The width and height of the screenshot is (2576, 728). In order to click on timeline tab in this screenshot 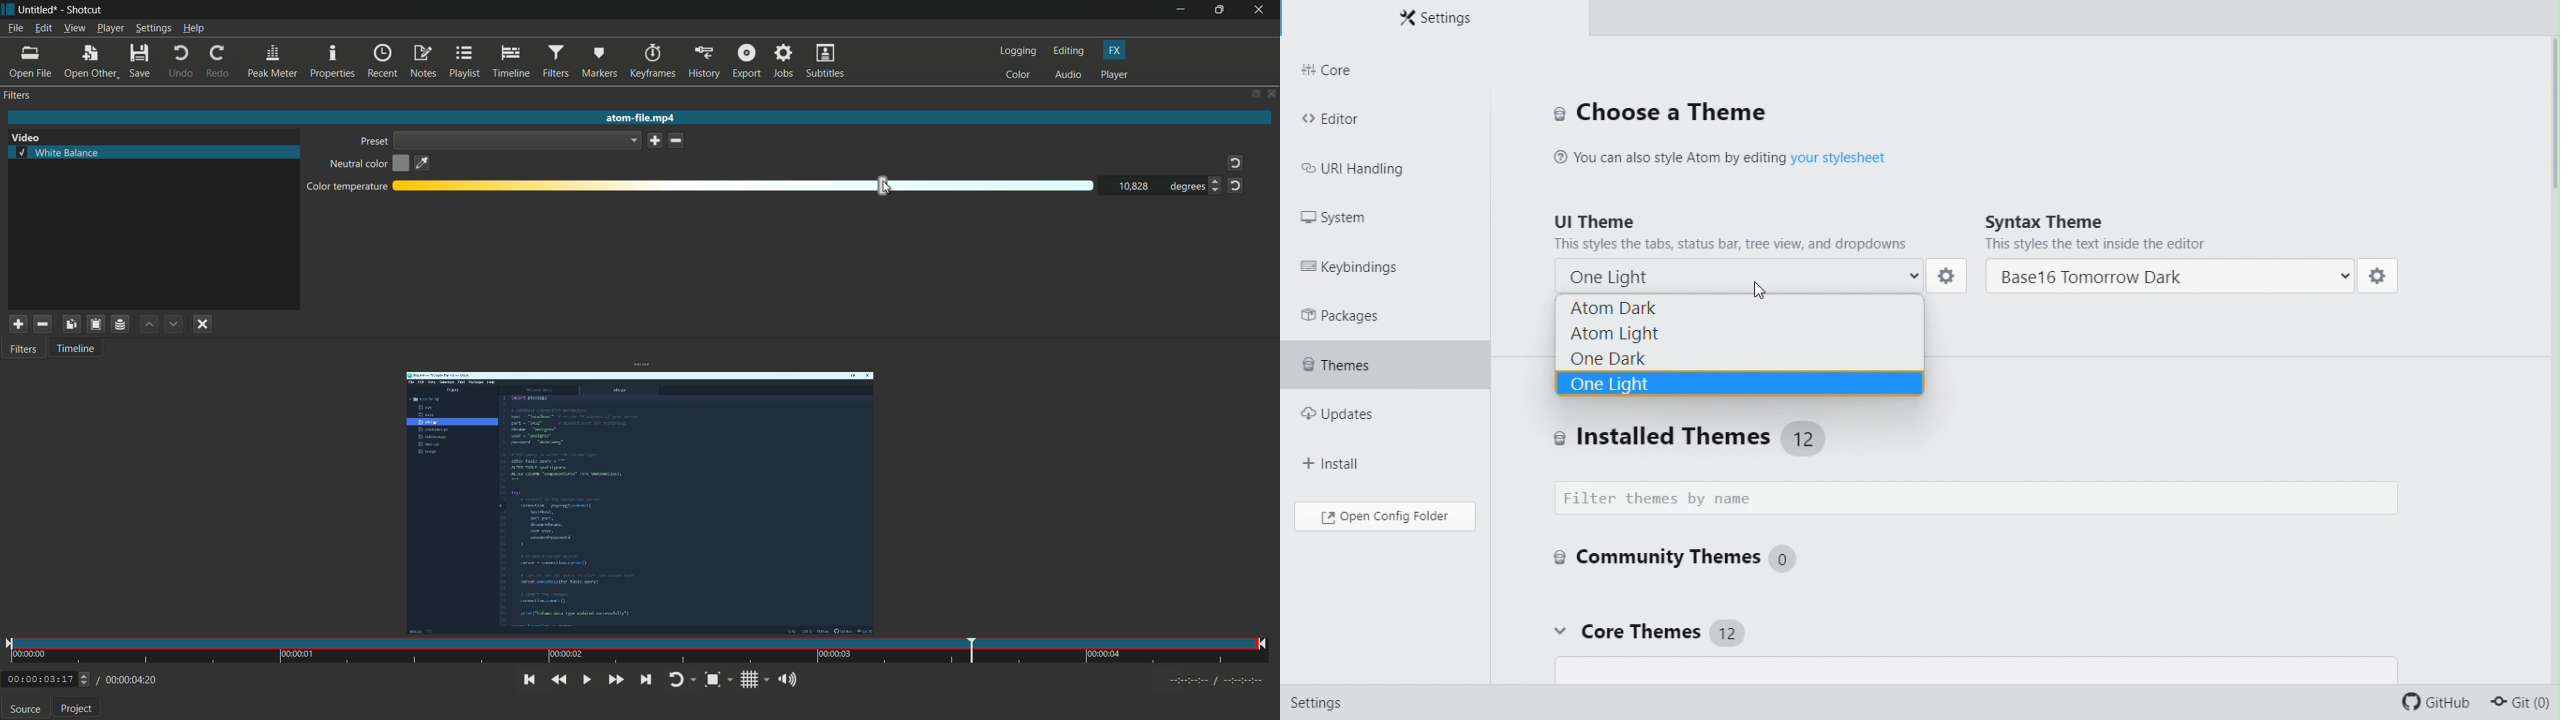, I will do `click(77, 348)`.